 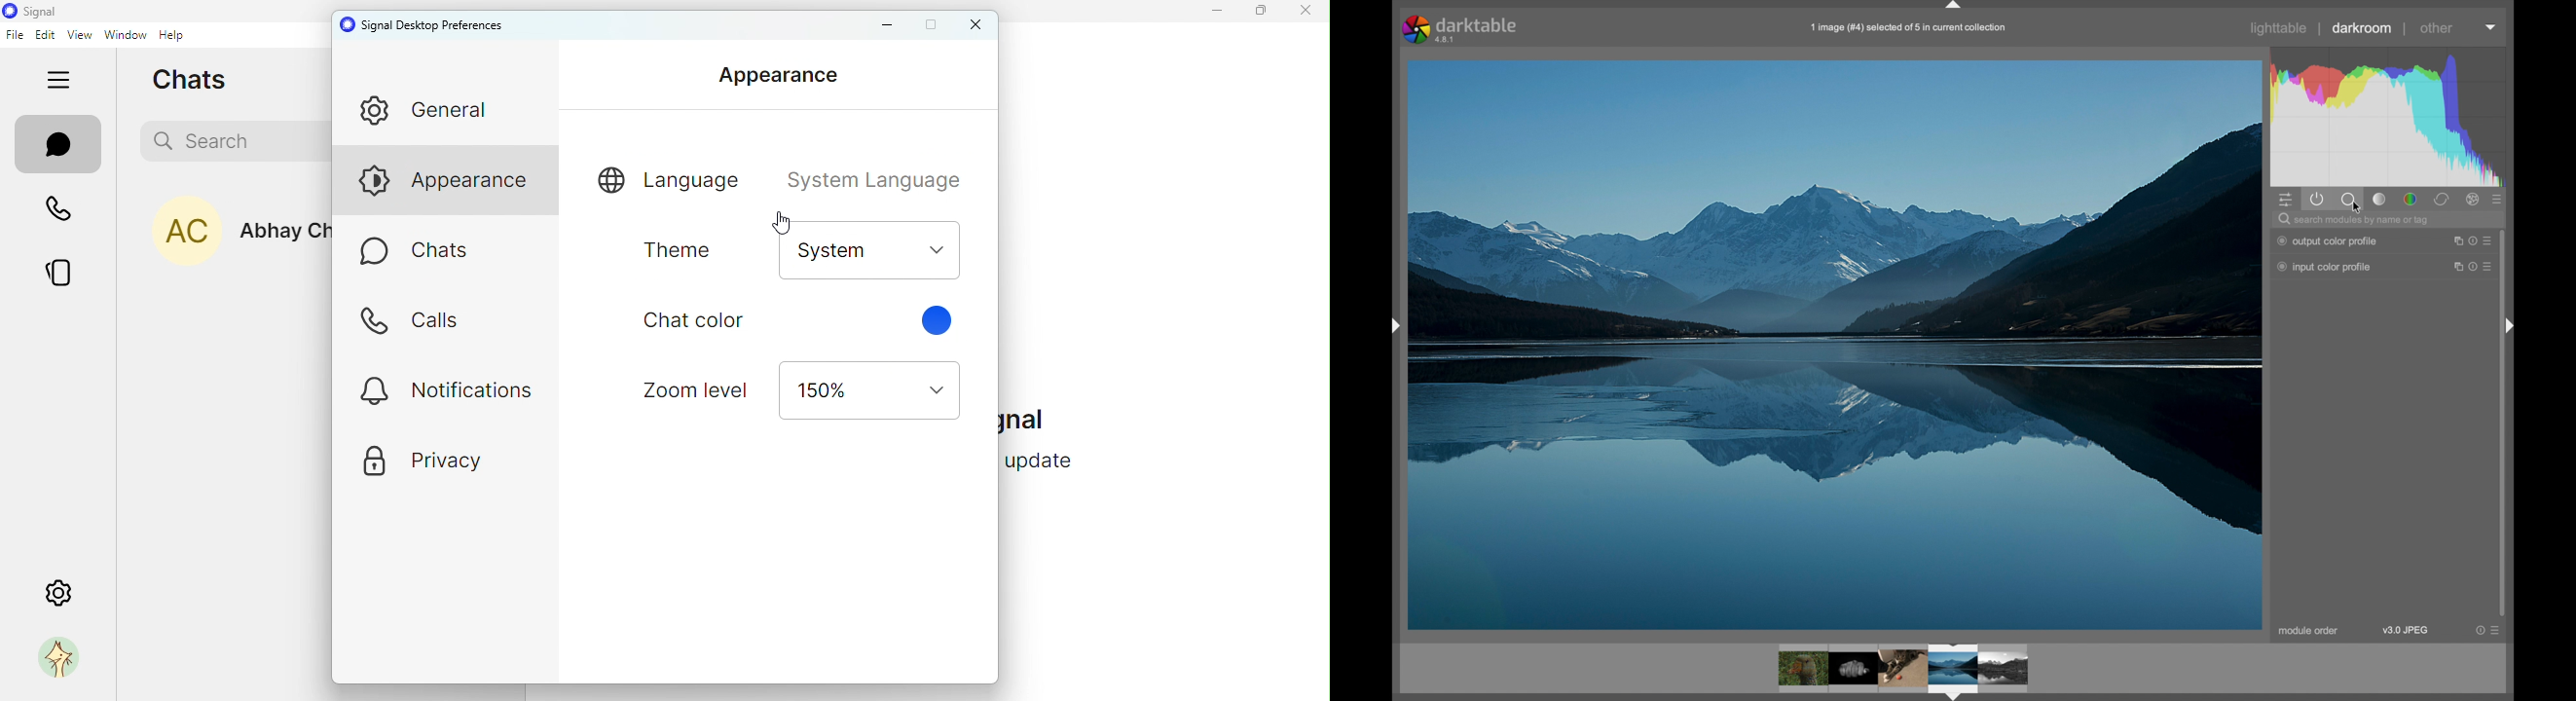 I want to click on input color profile, so click(x=2324, y=267).